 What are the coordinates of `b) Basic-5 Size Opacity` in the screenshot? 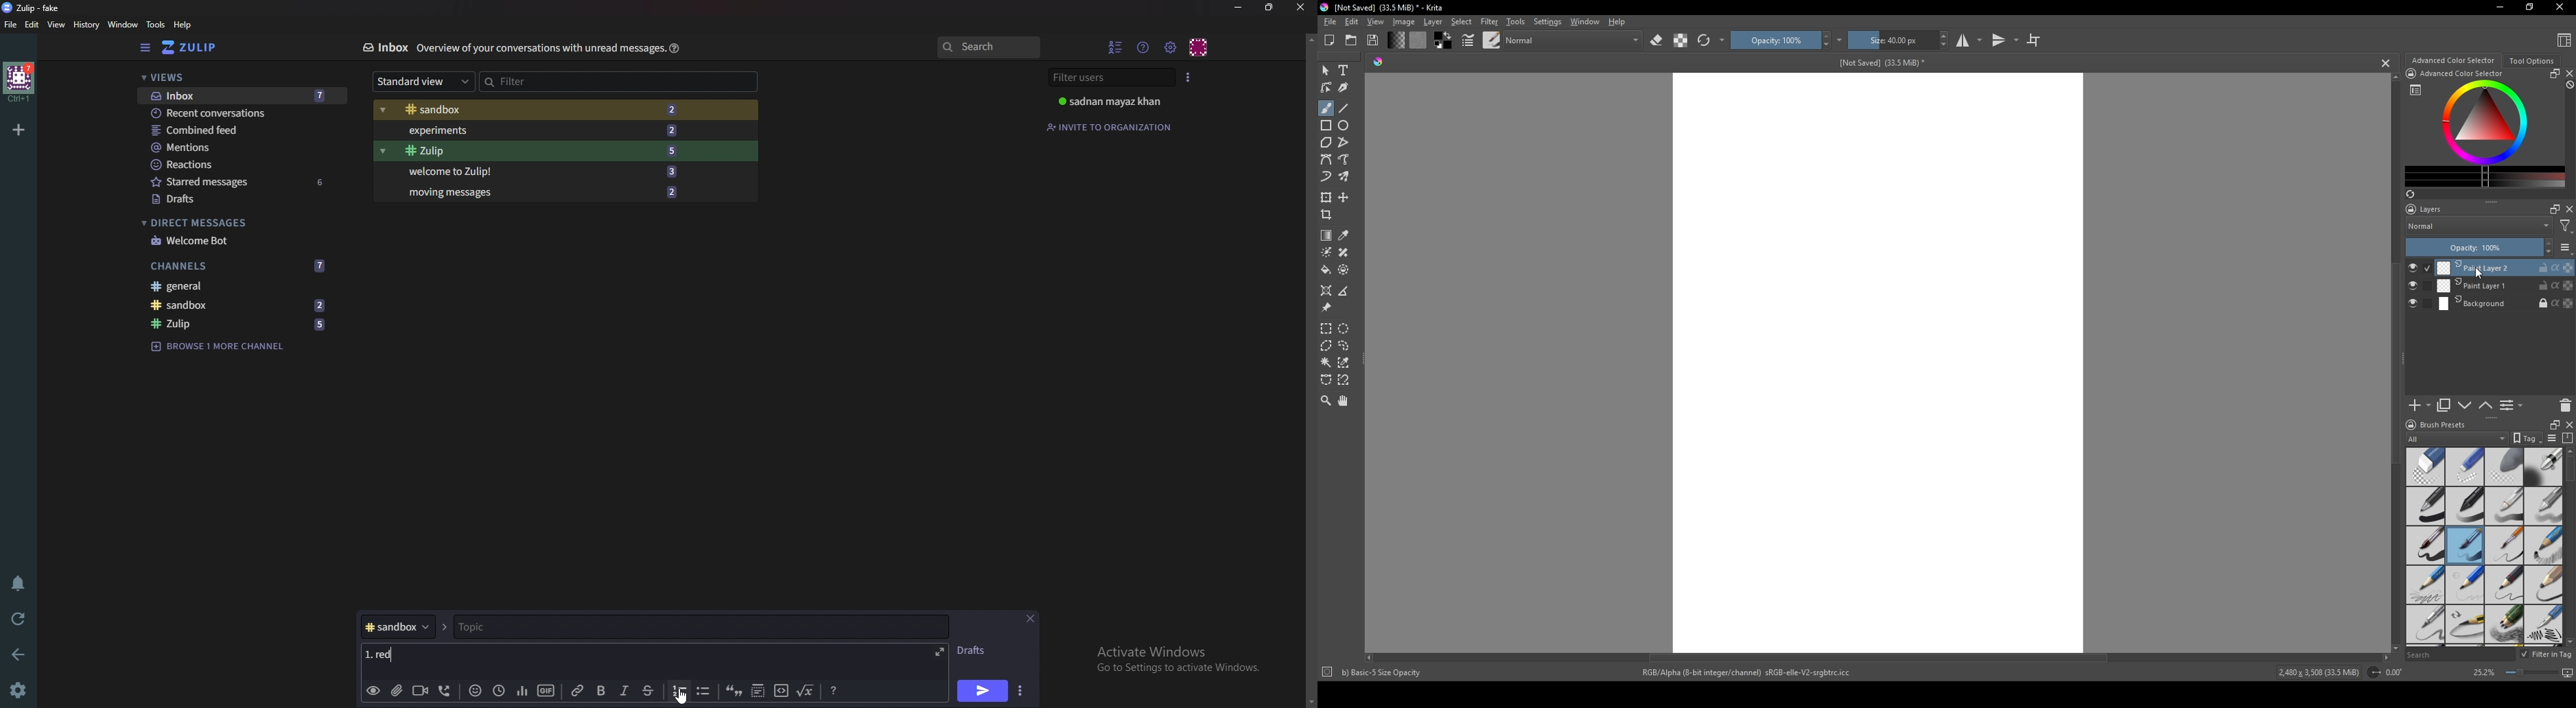 It's located at (1384, 673).